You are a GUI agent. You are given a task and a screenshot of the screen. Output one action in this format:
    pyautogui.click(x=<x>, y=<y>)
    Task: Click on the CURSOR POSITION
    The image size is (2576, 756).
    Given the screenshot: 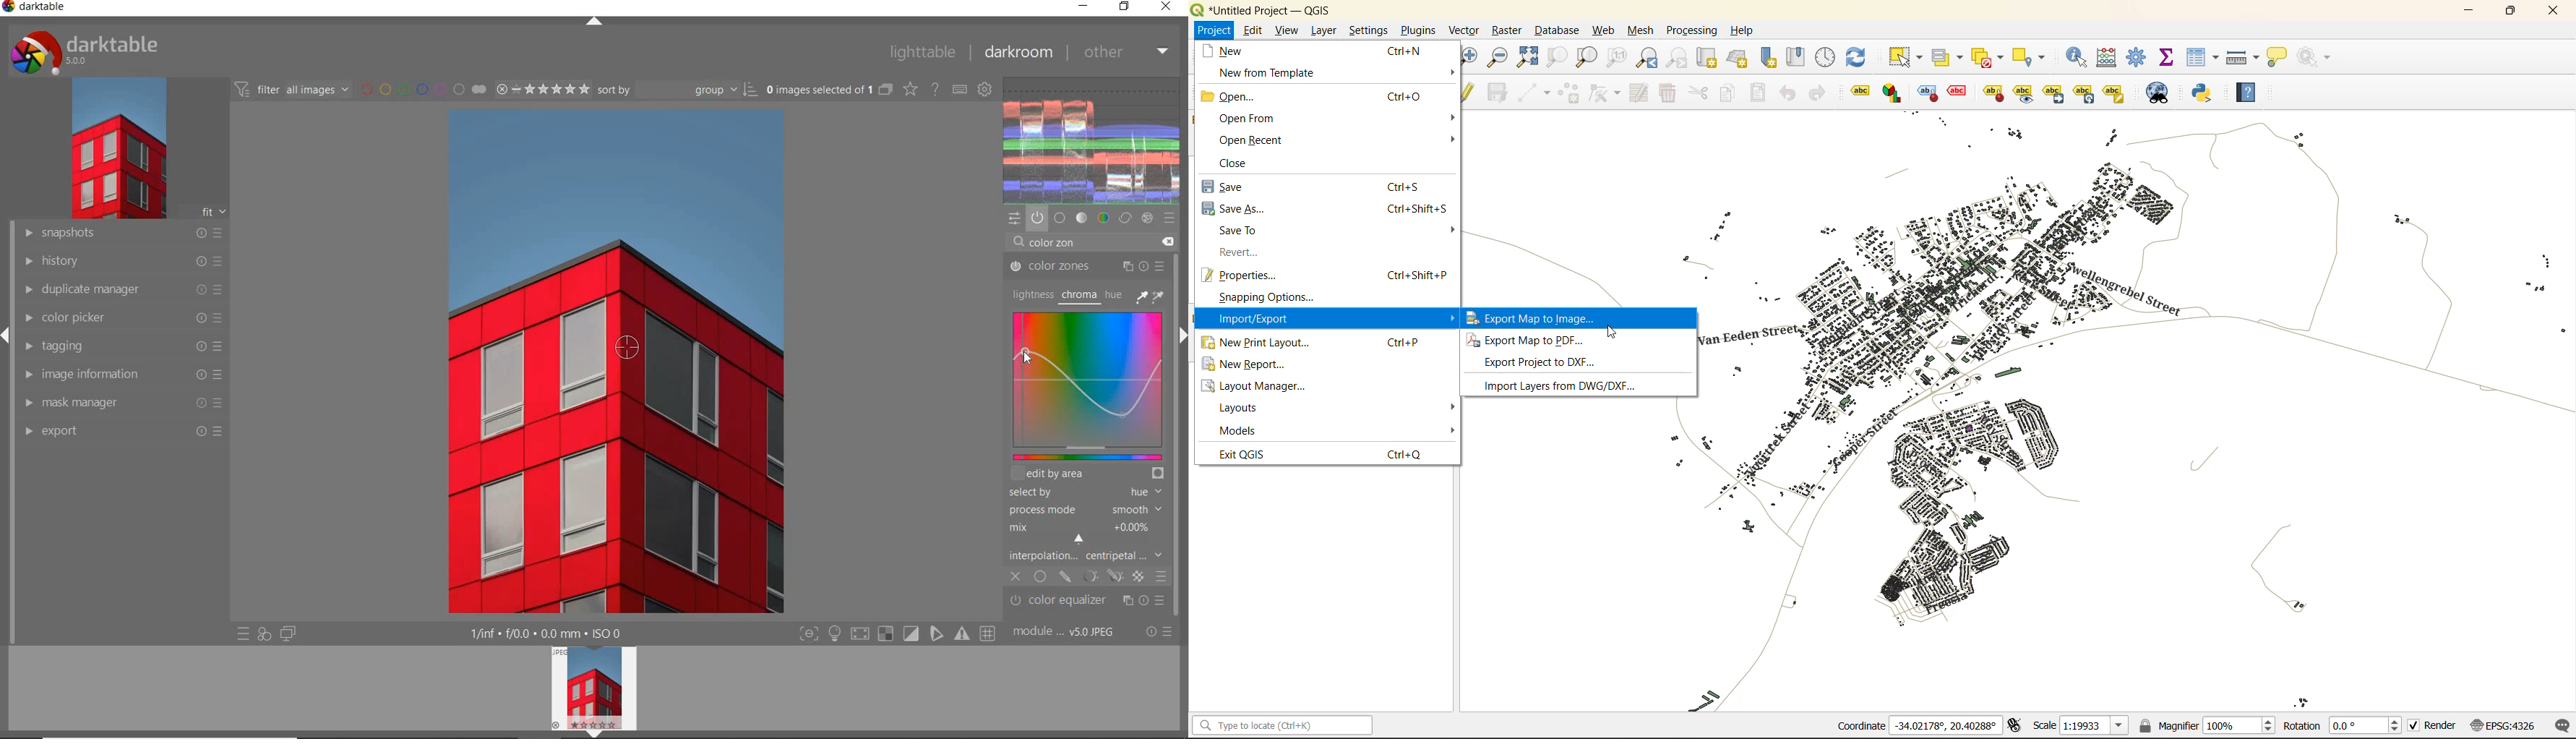 What is the action you would take?
    pyautogui.click(x=1080, y=538)
    